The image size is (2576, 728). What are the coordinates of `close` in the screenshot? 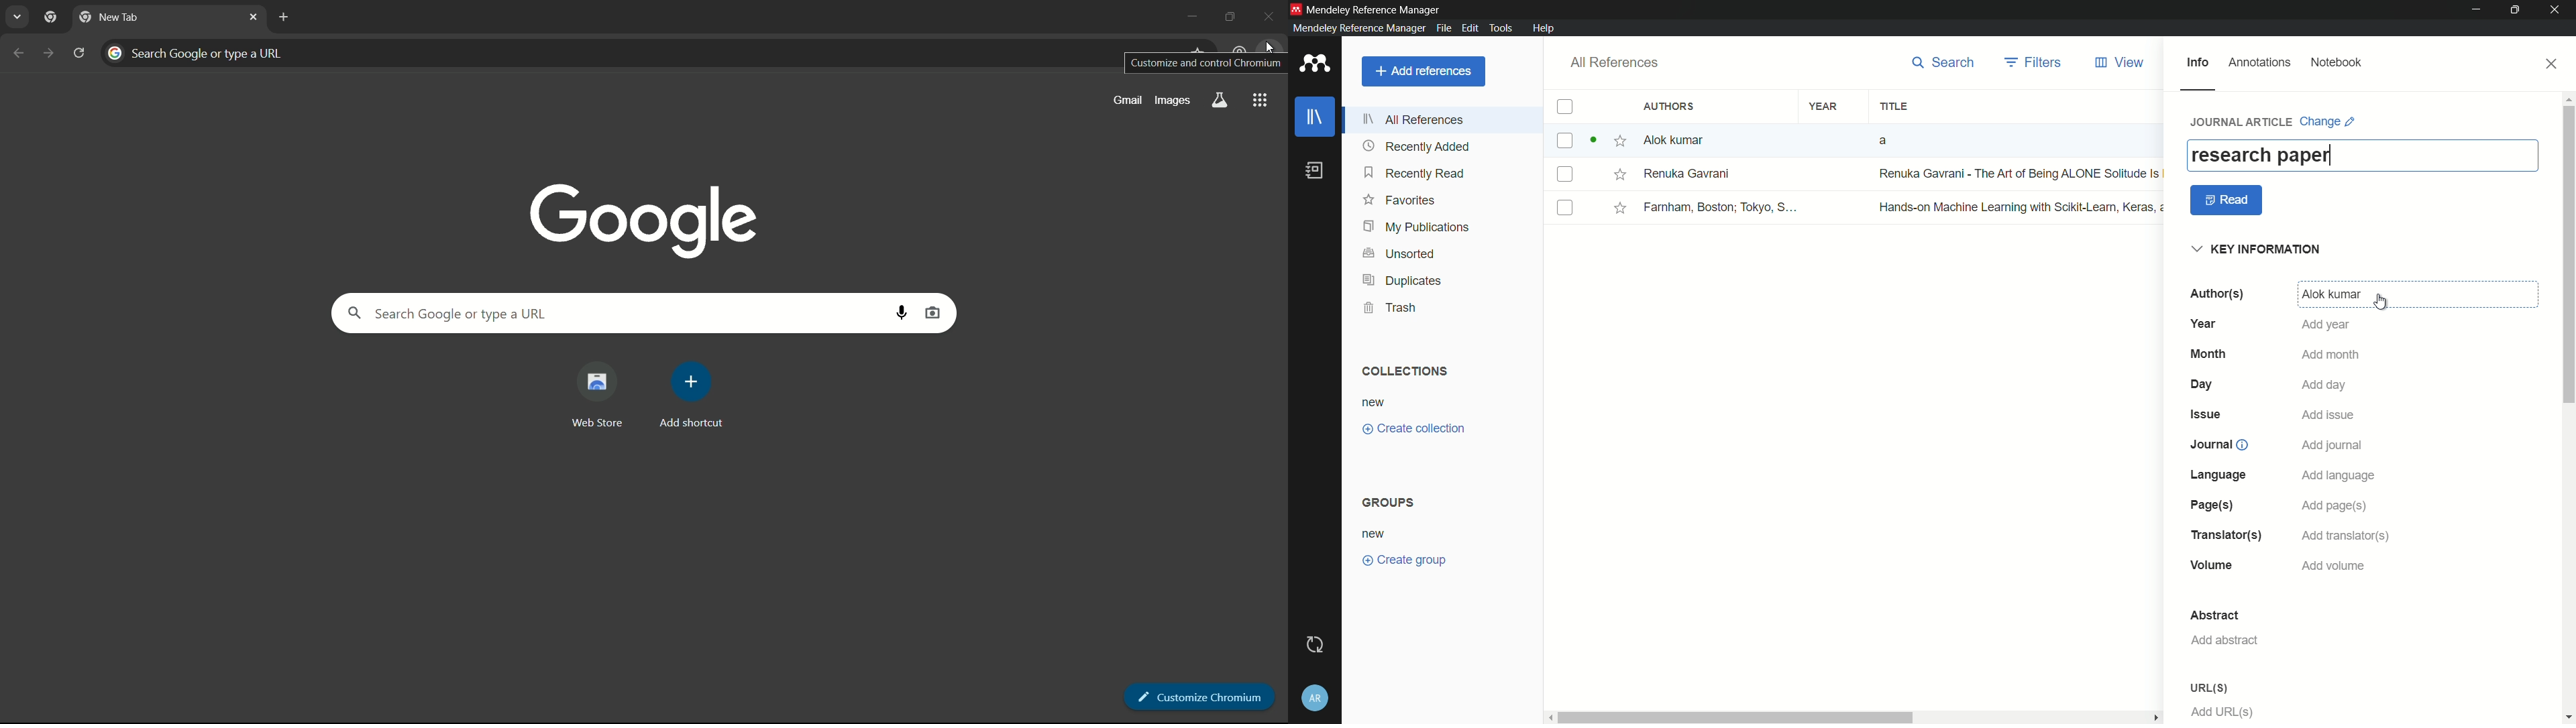 It's located at (2553, 64).